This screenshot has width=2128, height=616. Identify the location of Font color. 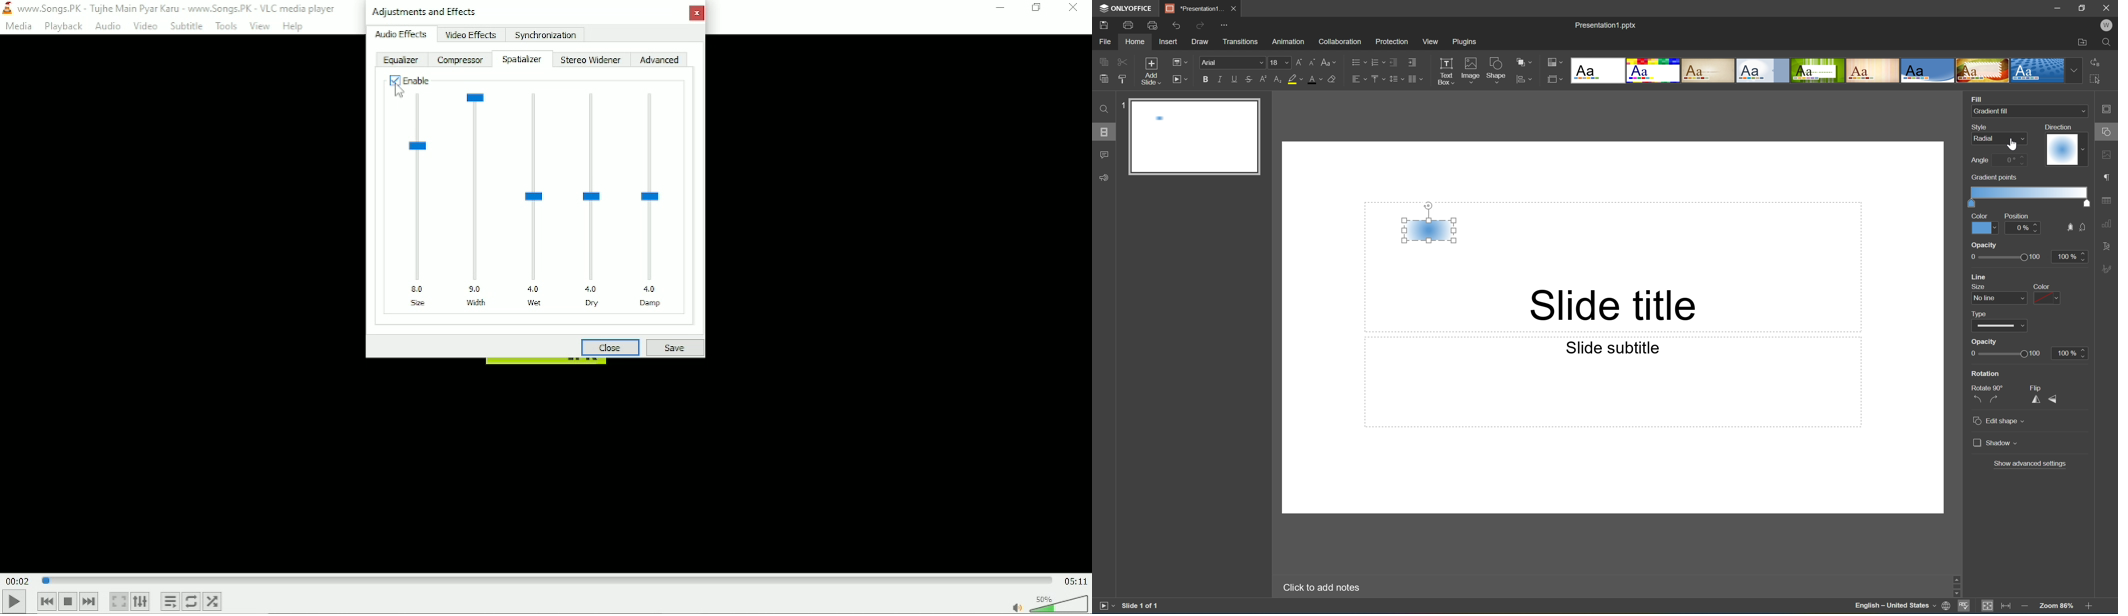
(1314, 79).